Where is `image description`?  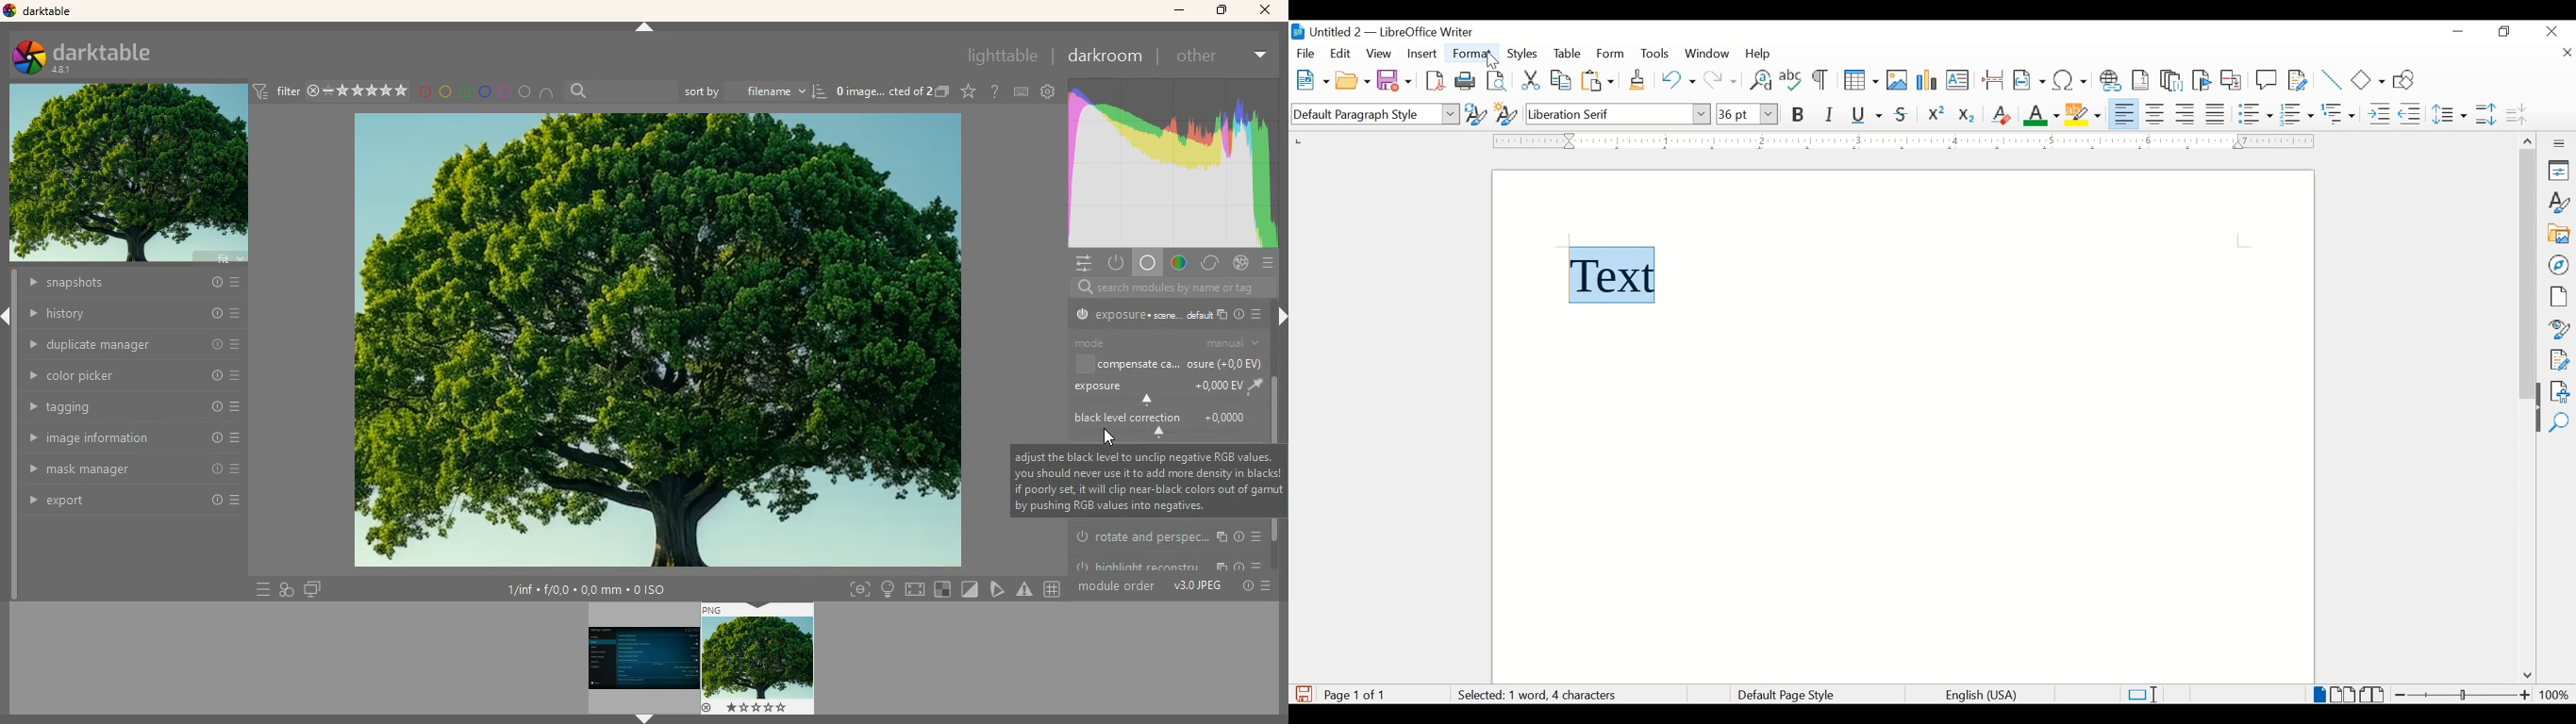
image description is located at coordinates (884, 90).